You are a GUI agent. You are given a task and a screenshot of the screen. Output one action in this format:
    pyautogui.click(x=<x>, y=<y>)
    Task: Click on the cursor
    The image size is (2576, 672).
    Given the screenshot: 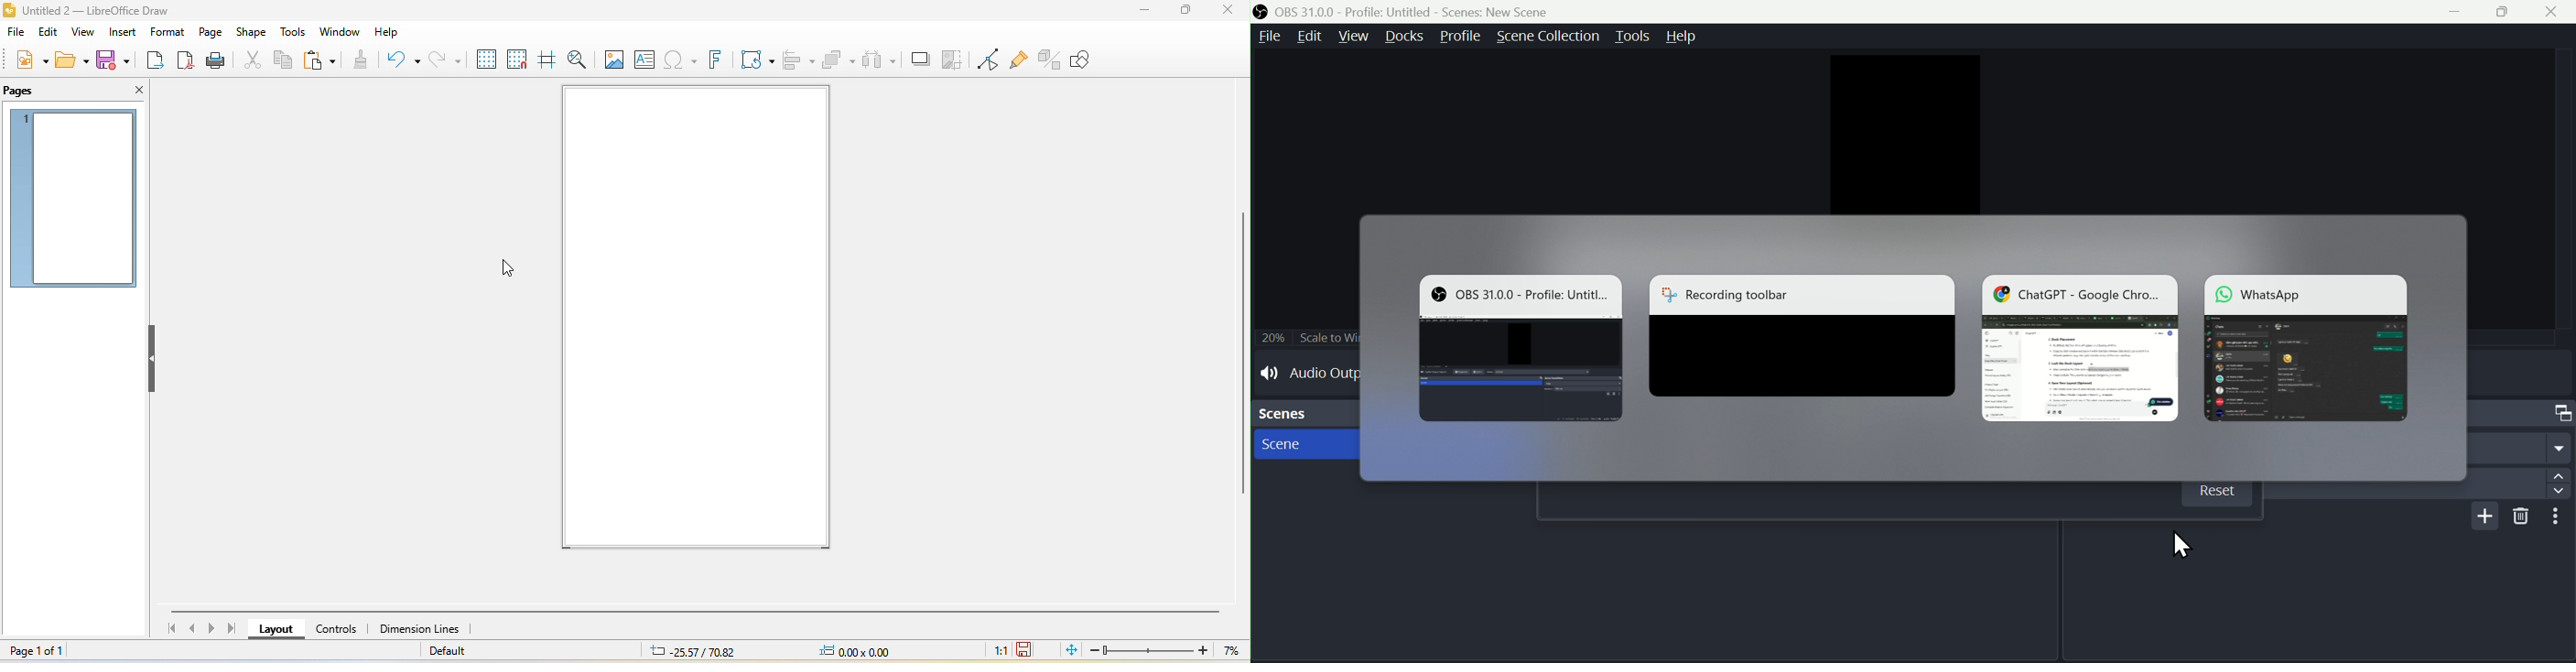 What is the action you would take?
    pyautogui.click(x=2184, y=547)
    